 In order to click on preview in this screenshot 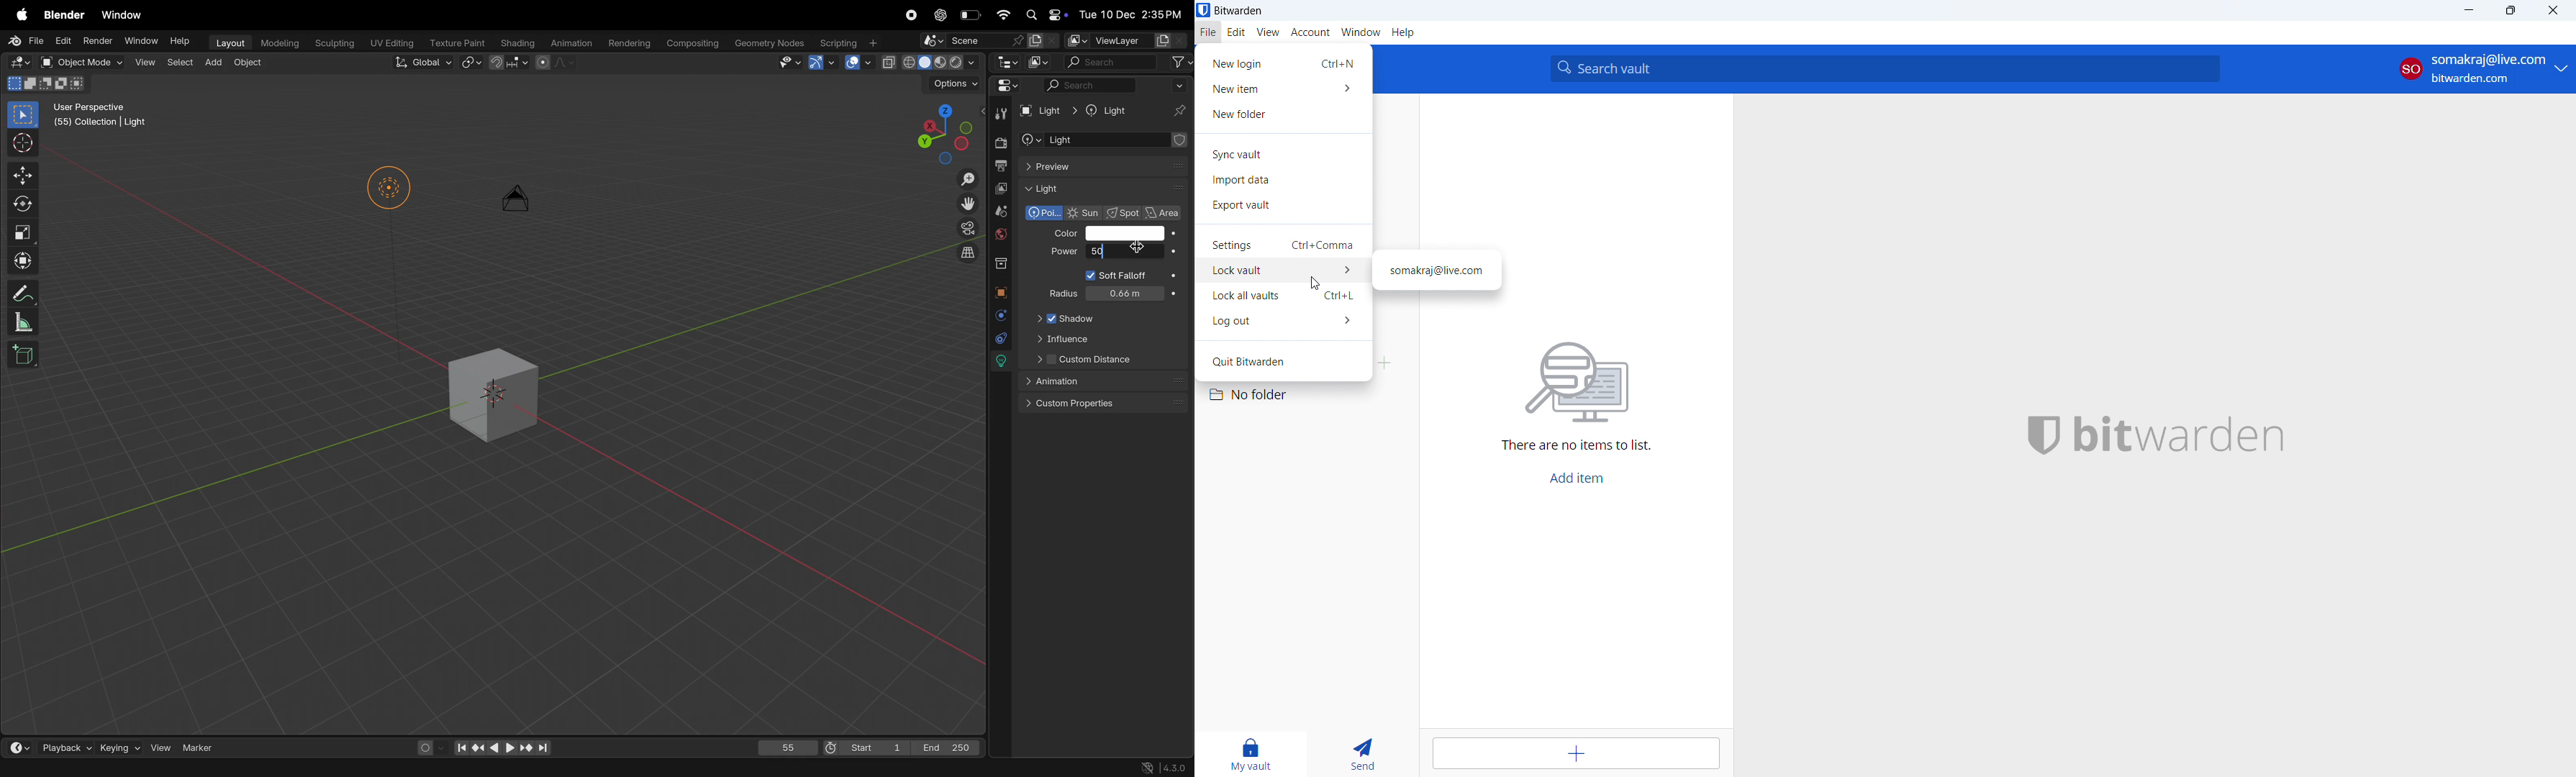, I will do `click(1104, 165)`.